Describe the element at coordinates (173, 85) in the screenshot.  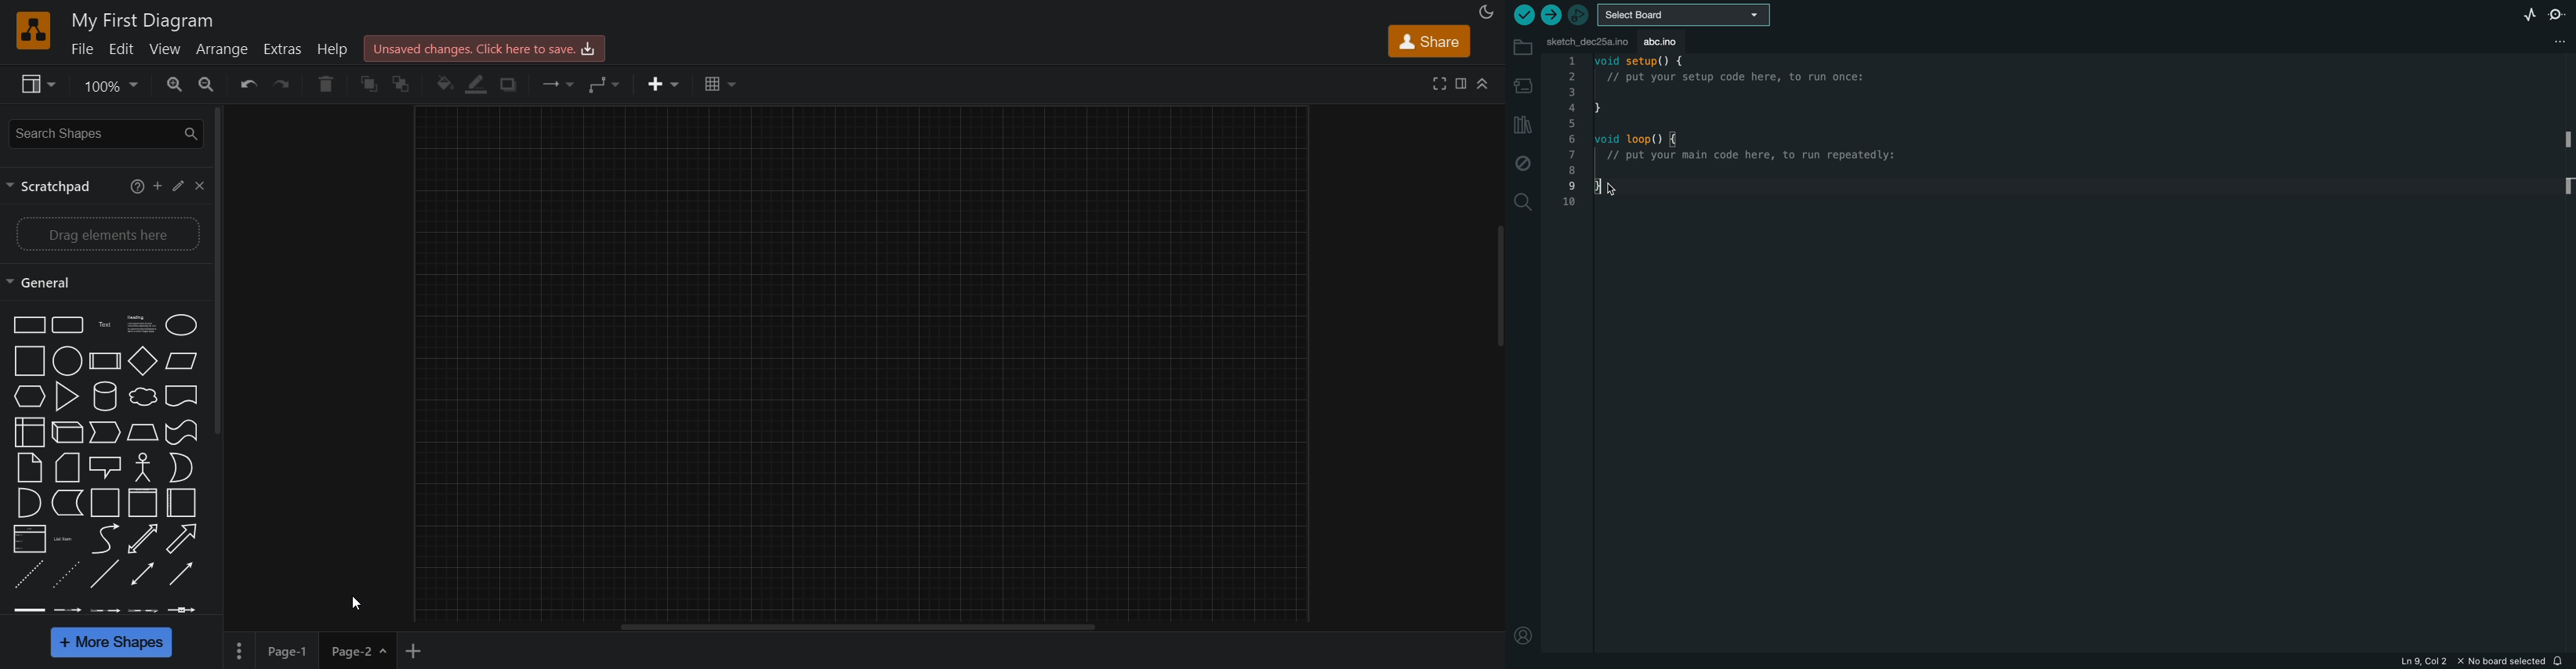
I see `zoom in` at that location.